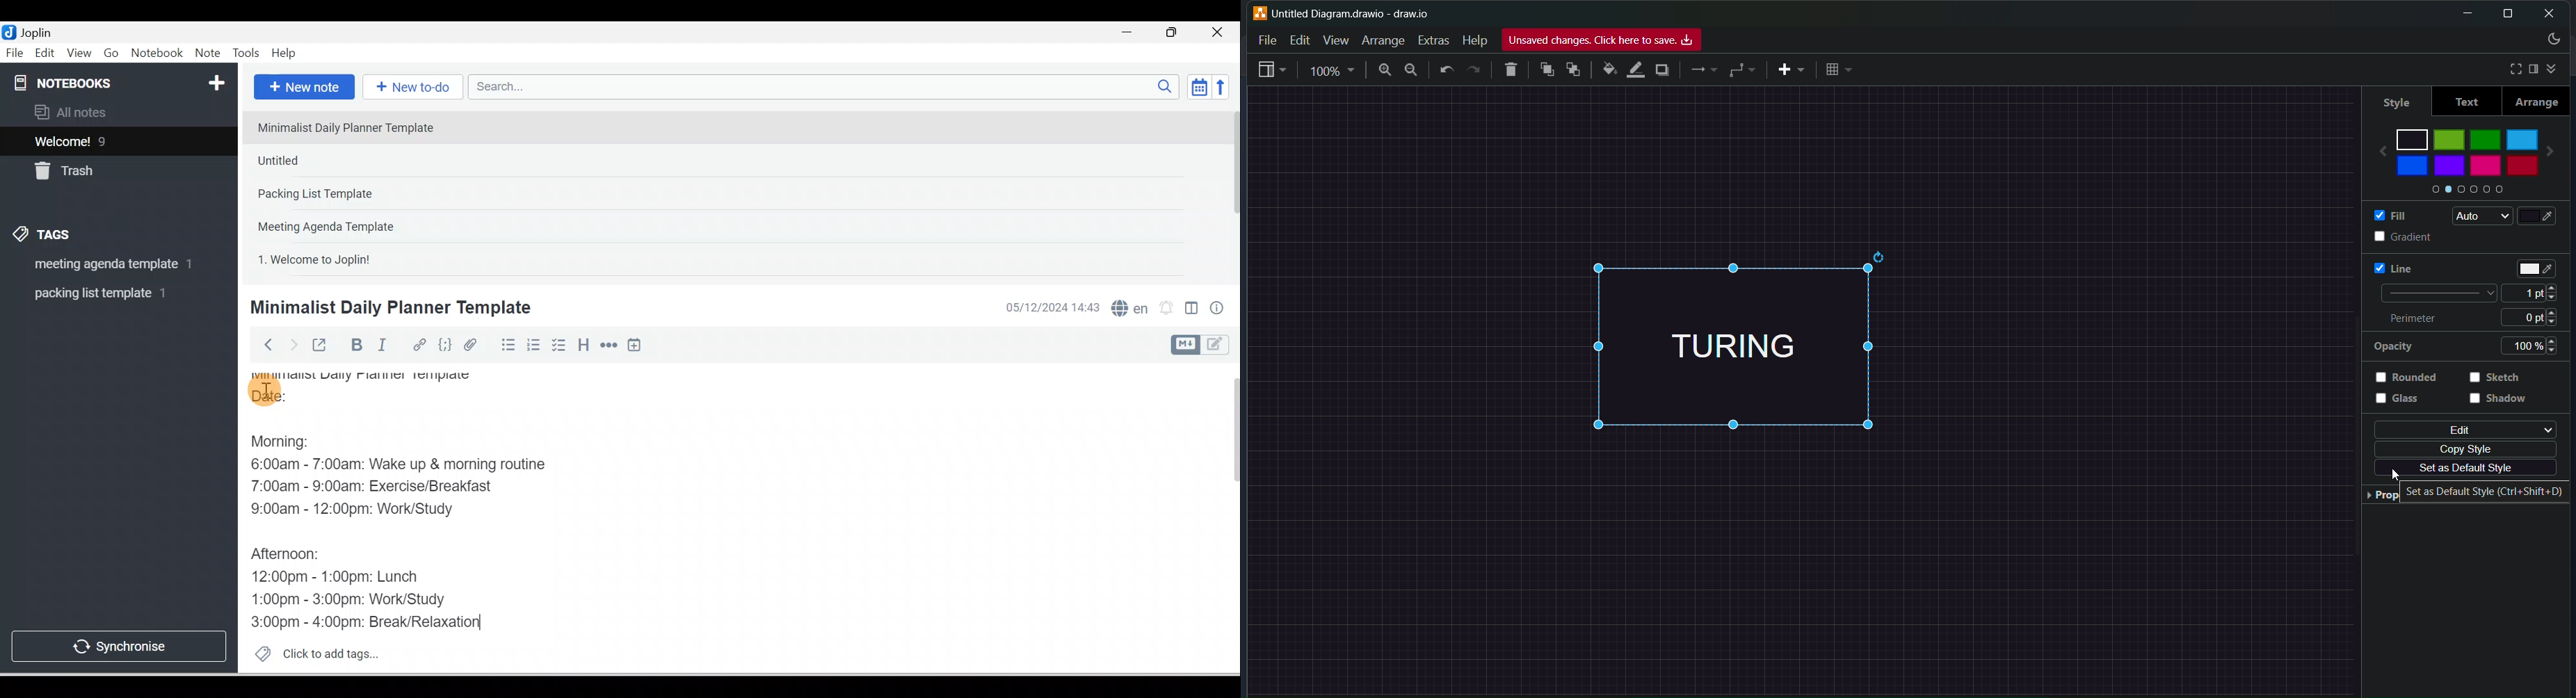 Image resolution: width=2576 pixels, height=700 pixels. What do you see at coordinates (2385, 266) in the screenshot?
I see `line` at bounding box center [2385, 266].